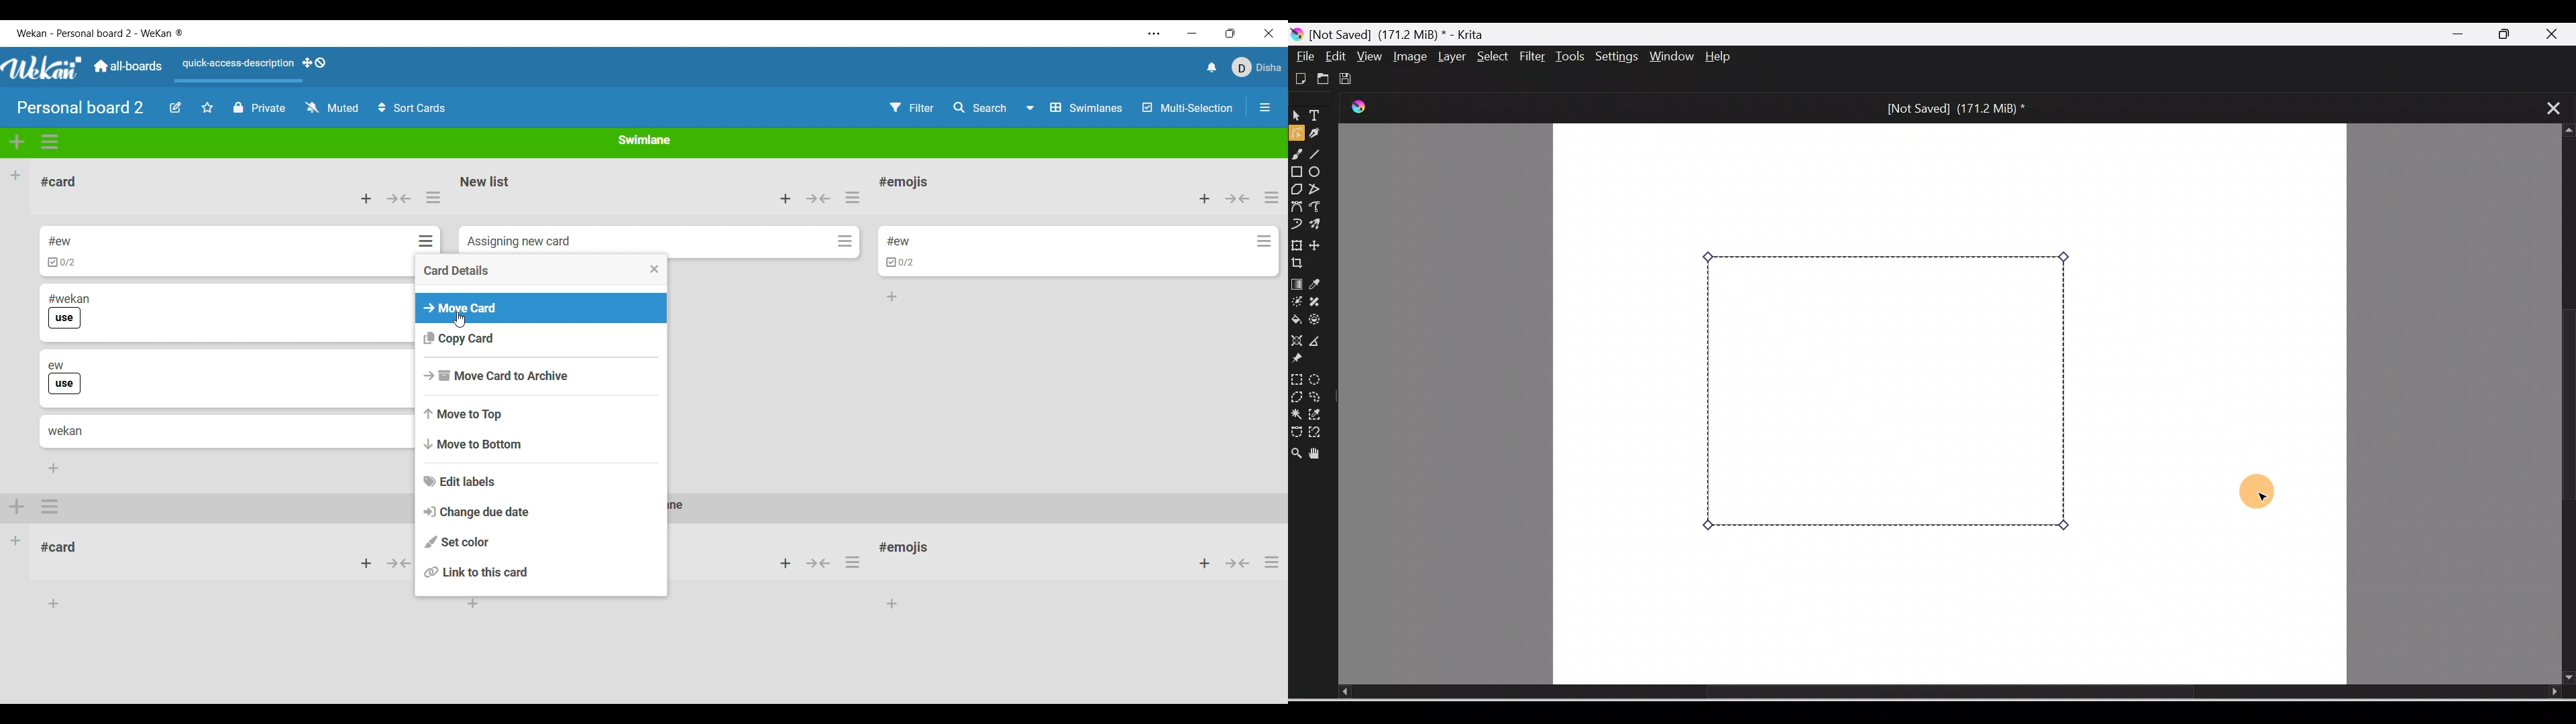  Describe the element at coordinates (1929, 692) in the screenshot. I see `Scroll bar` at that location.